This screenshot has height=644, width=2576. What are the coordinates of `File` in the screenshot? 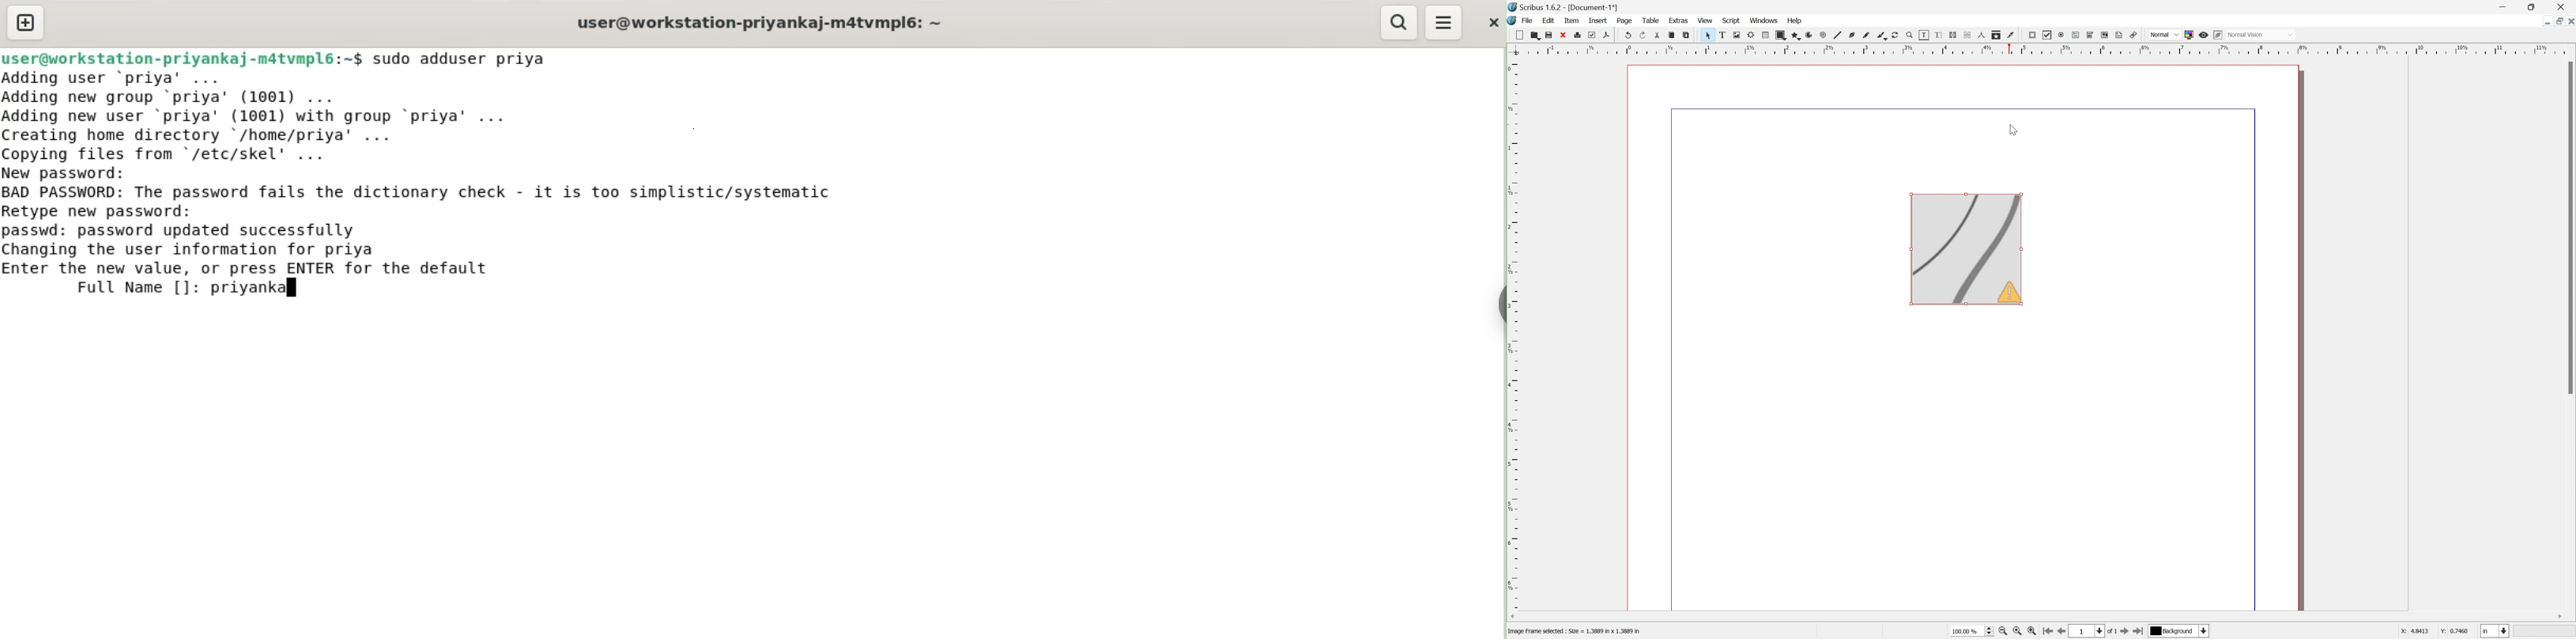 It's located at (1528, 20).